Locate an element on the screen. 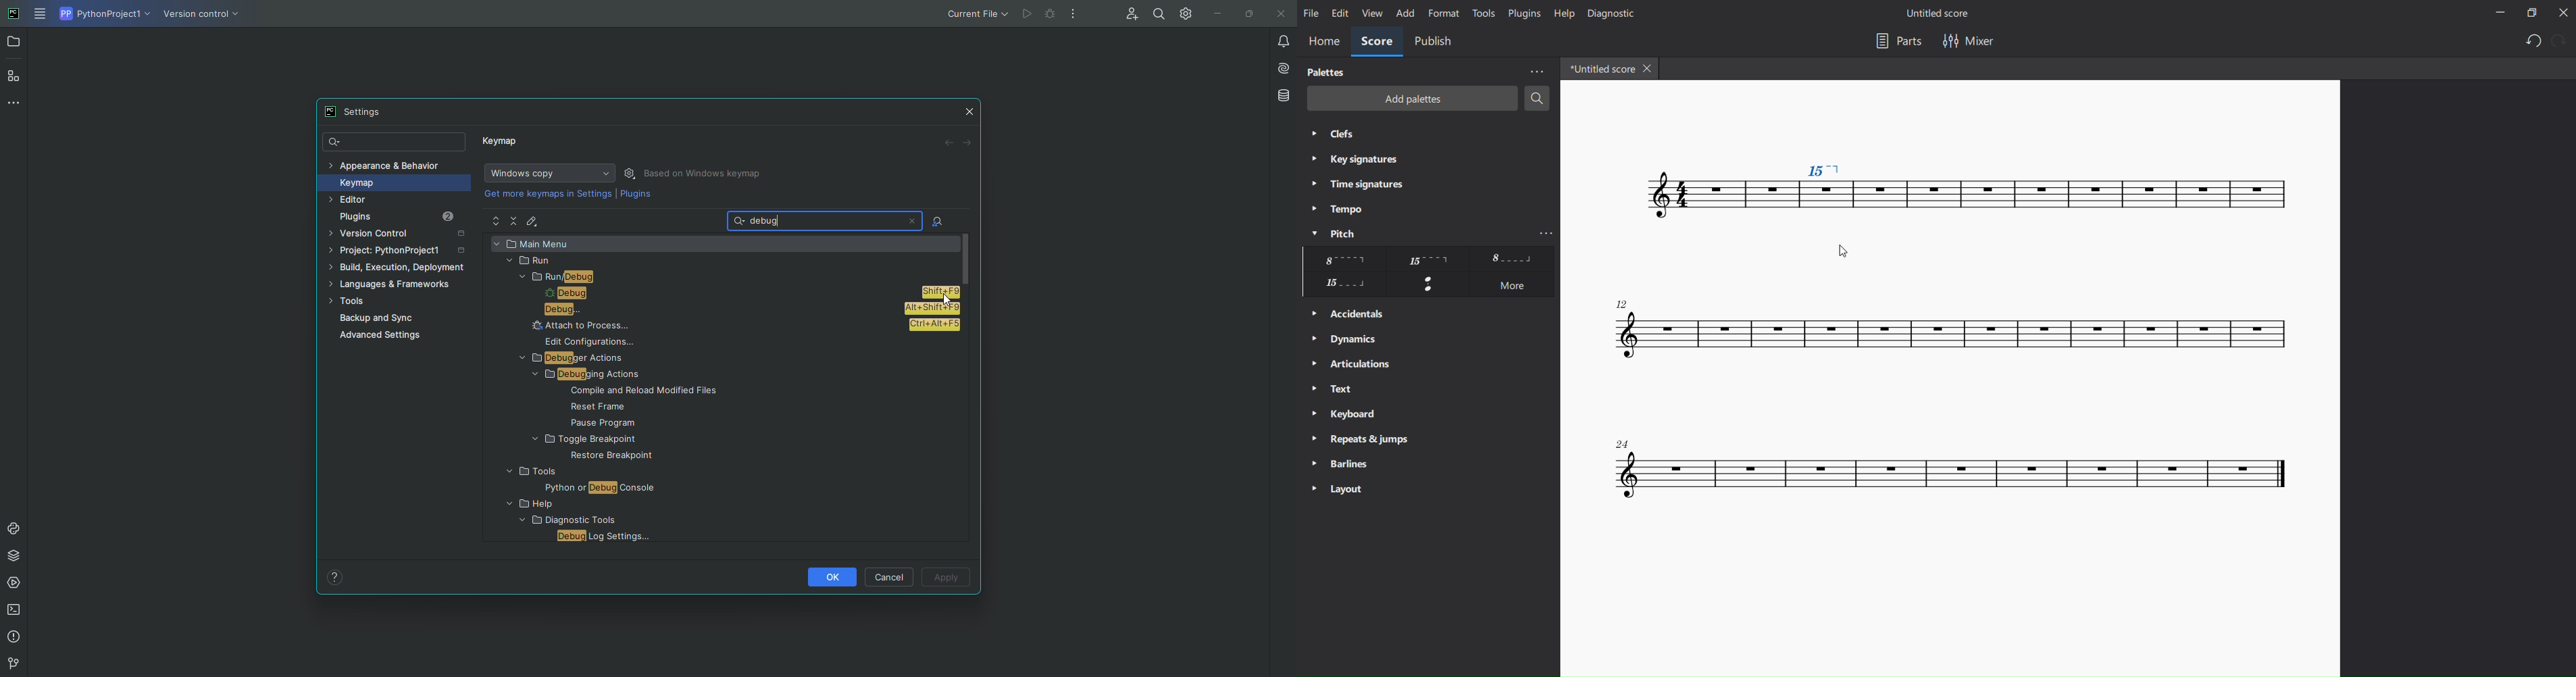 This screenshot has height=700, width=2576. shortcut is located at coordinates (933, 309).